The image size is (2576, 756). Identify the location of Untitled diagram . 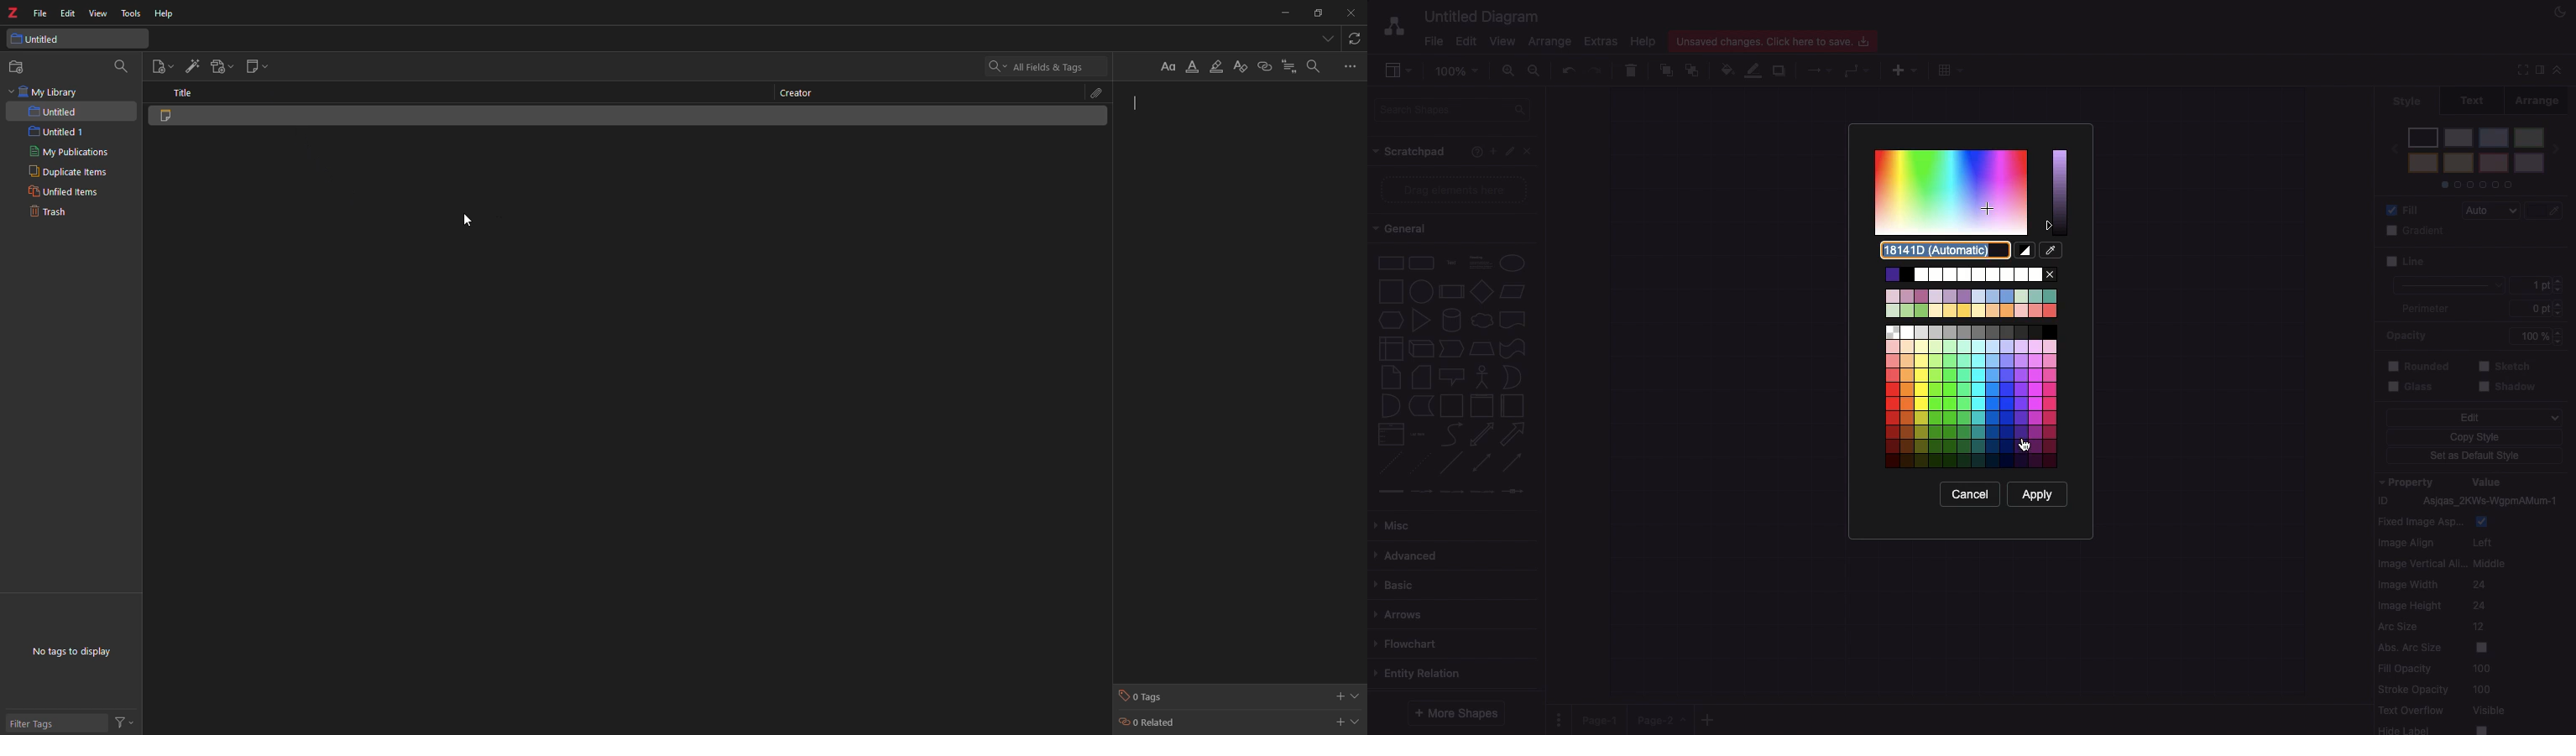
(1483, 14).